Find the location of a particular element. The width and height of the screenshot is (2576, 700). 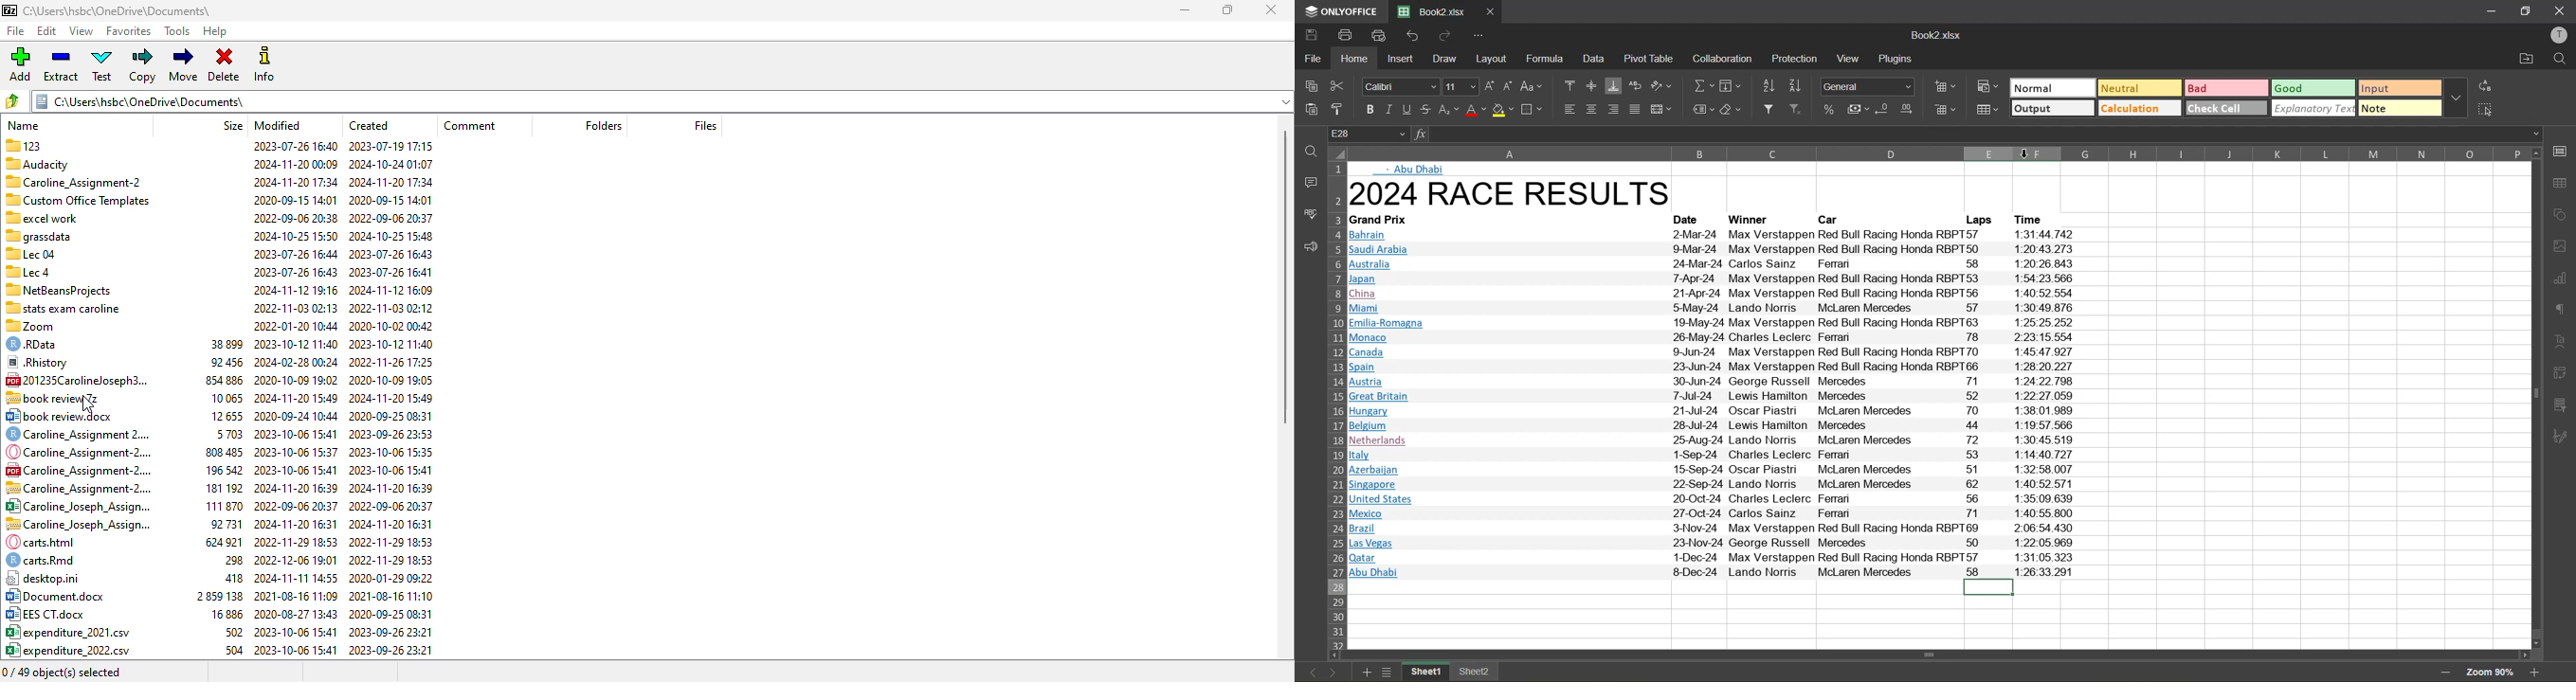

7 NetBeansProjects is located at coordinates (59, 291).